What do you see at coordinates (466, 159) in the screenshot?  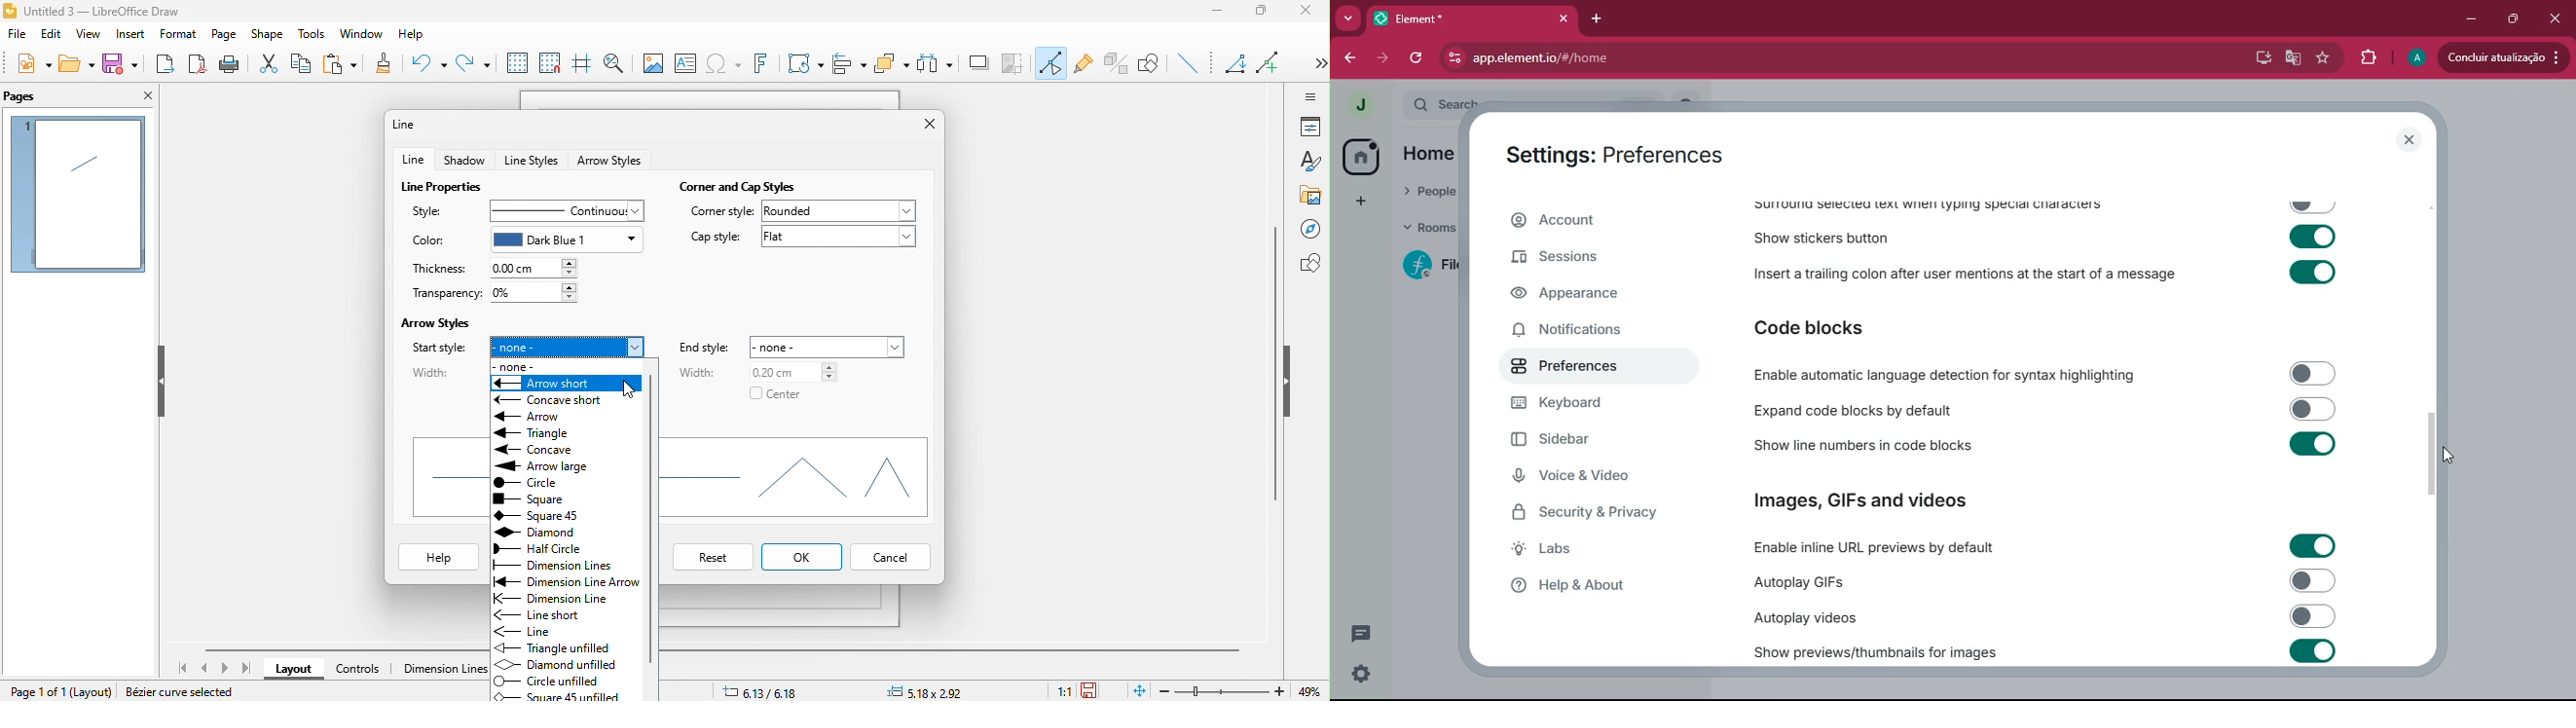 I see `shadow` at bounding box center [466, 159].